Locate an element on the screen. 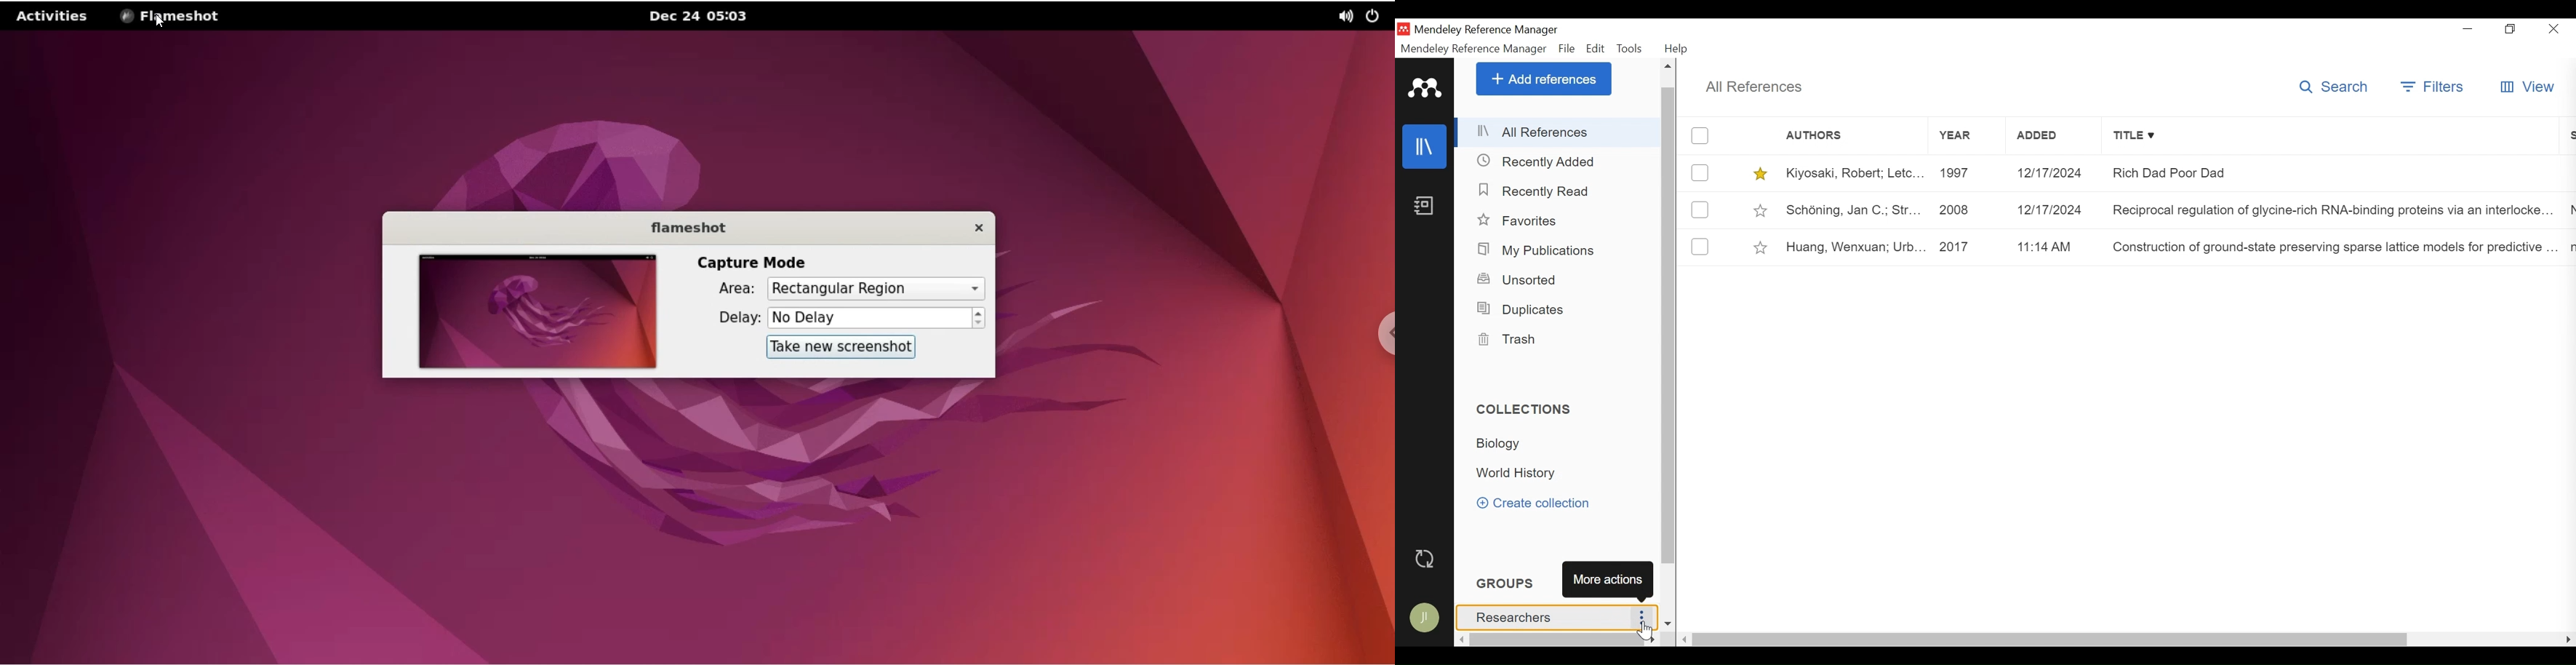  12/12/2024 is located at coordinates (2054, 173).